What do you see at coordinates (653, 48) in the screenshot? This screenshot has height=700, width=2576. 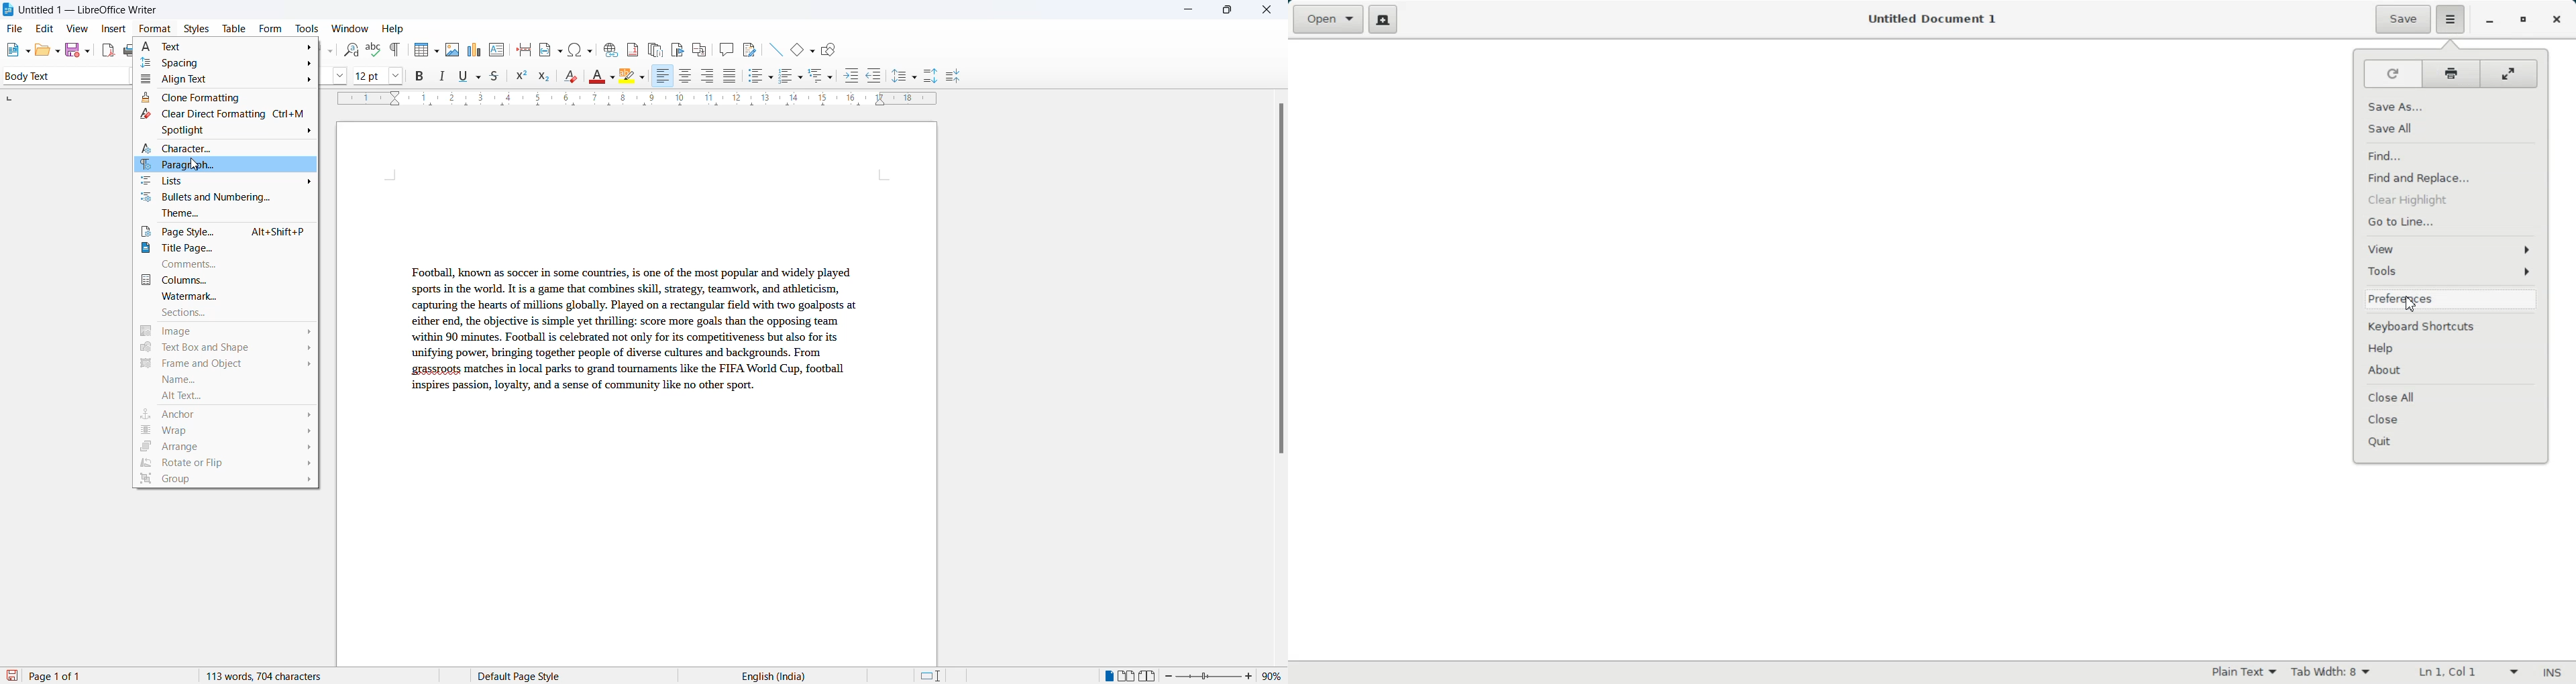 I see `insert endnote` at bounding box center [653, 48].